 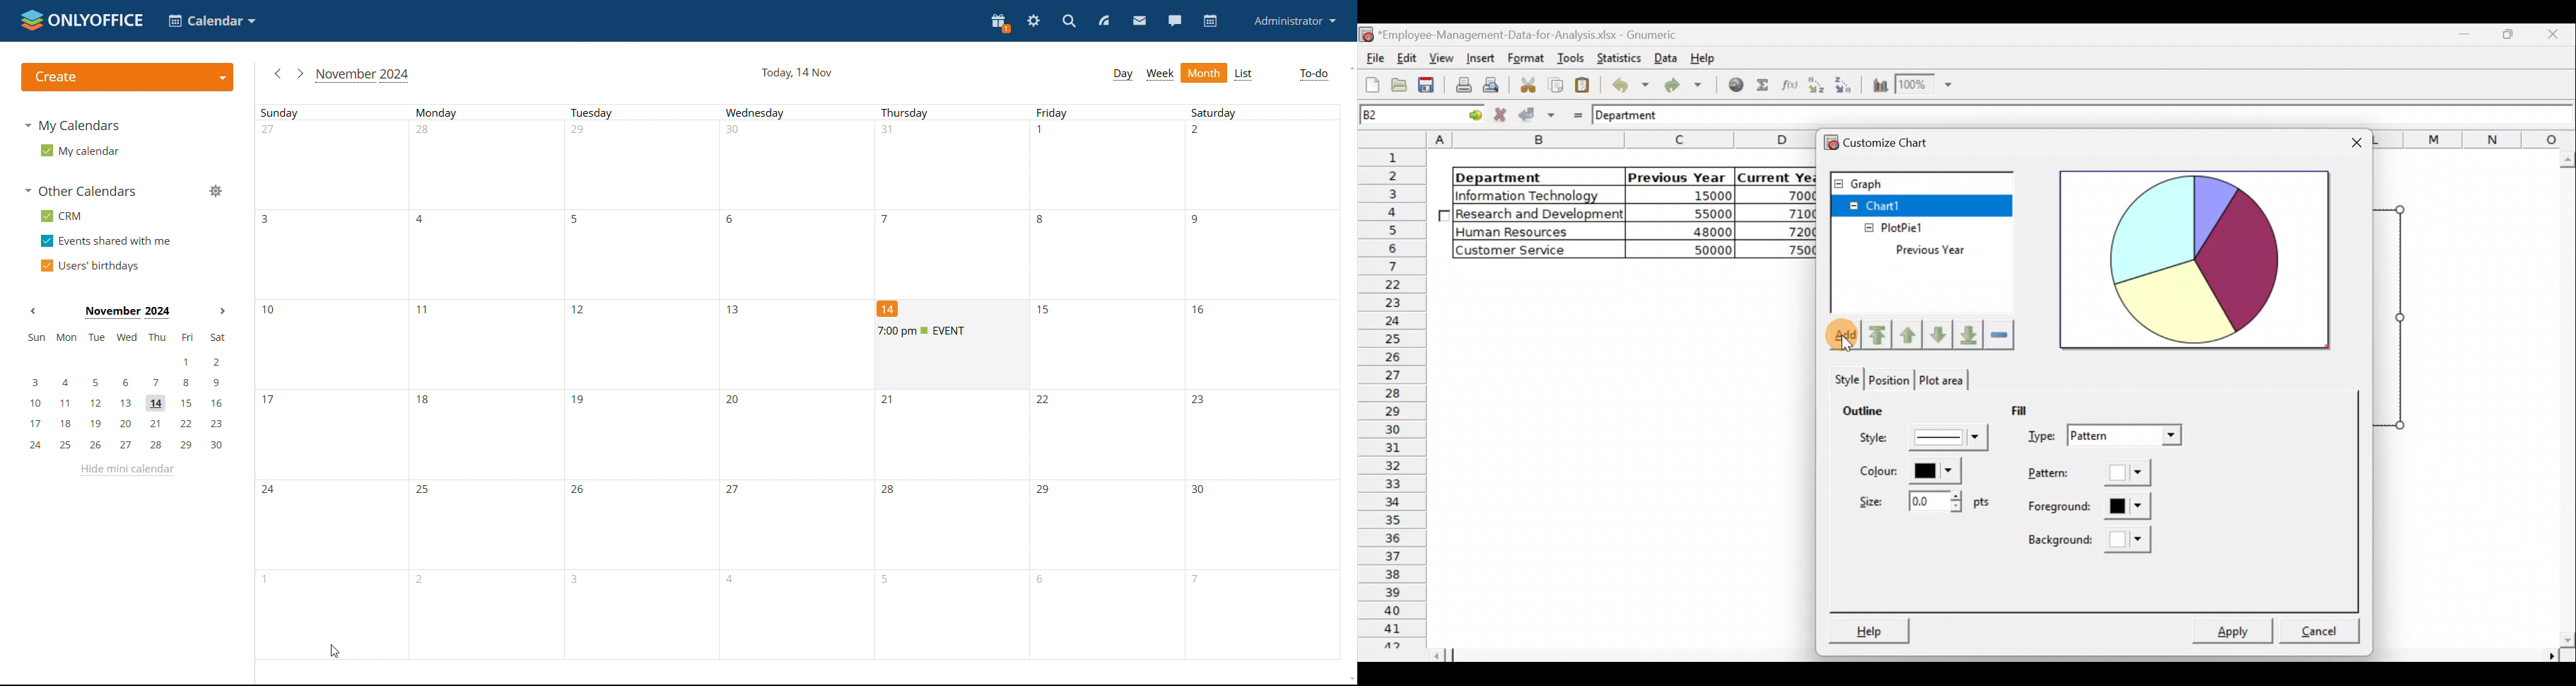 What do you see at coordinates (1501, 116) in the screenshot?
I see `Cancel change` at bounding box center [1501, 116].